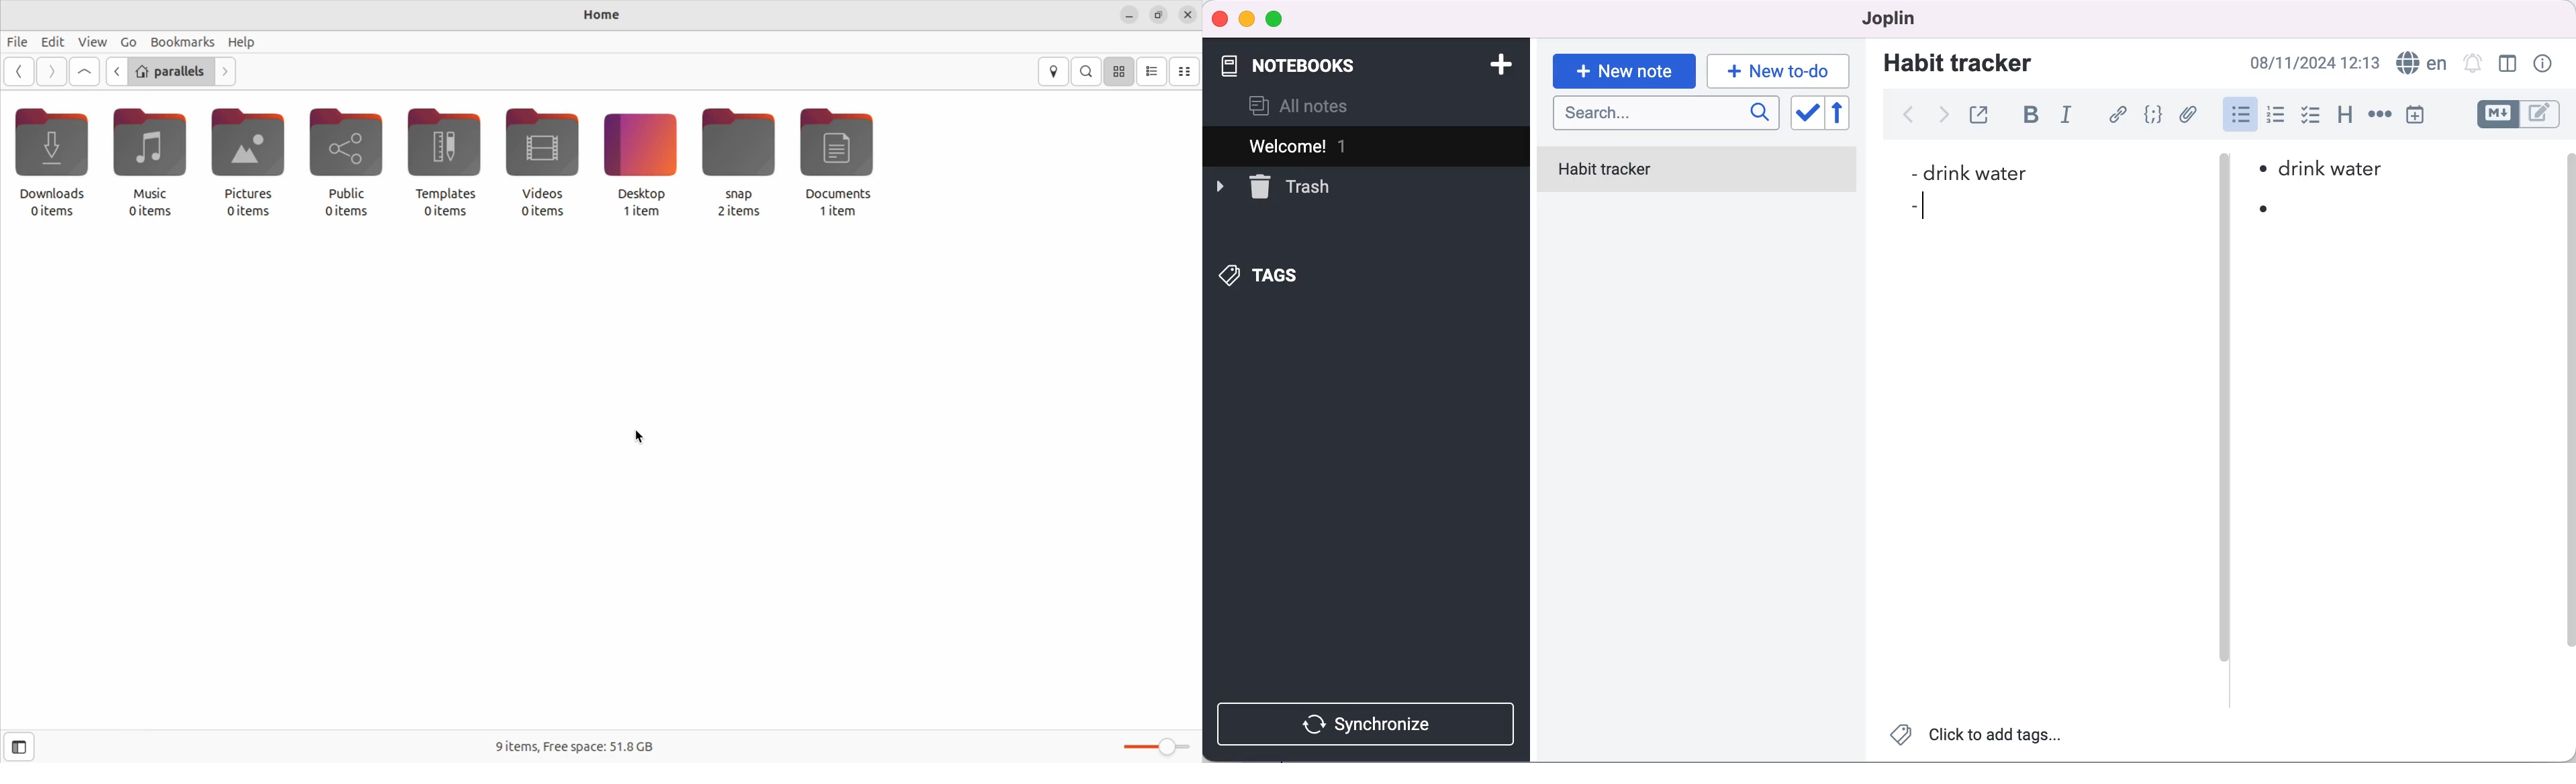 The width and height of the screenshot is (2576, 784). Describe the element at coordinates (2224, 423) in the screenshot. I see `vertical slider` at that location.